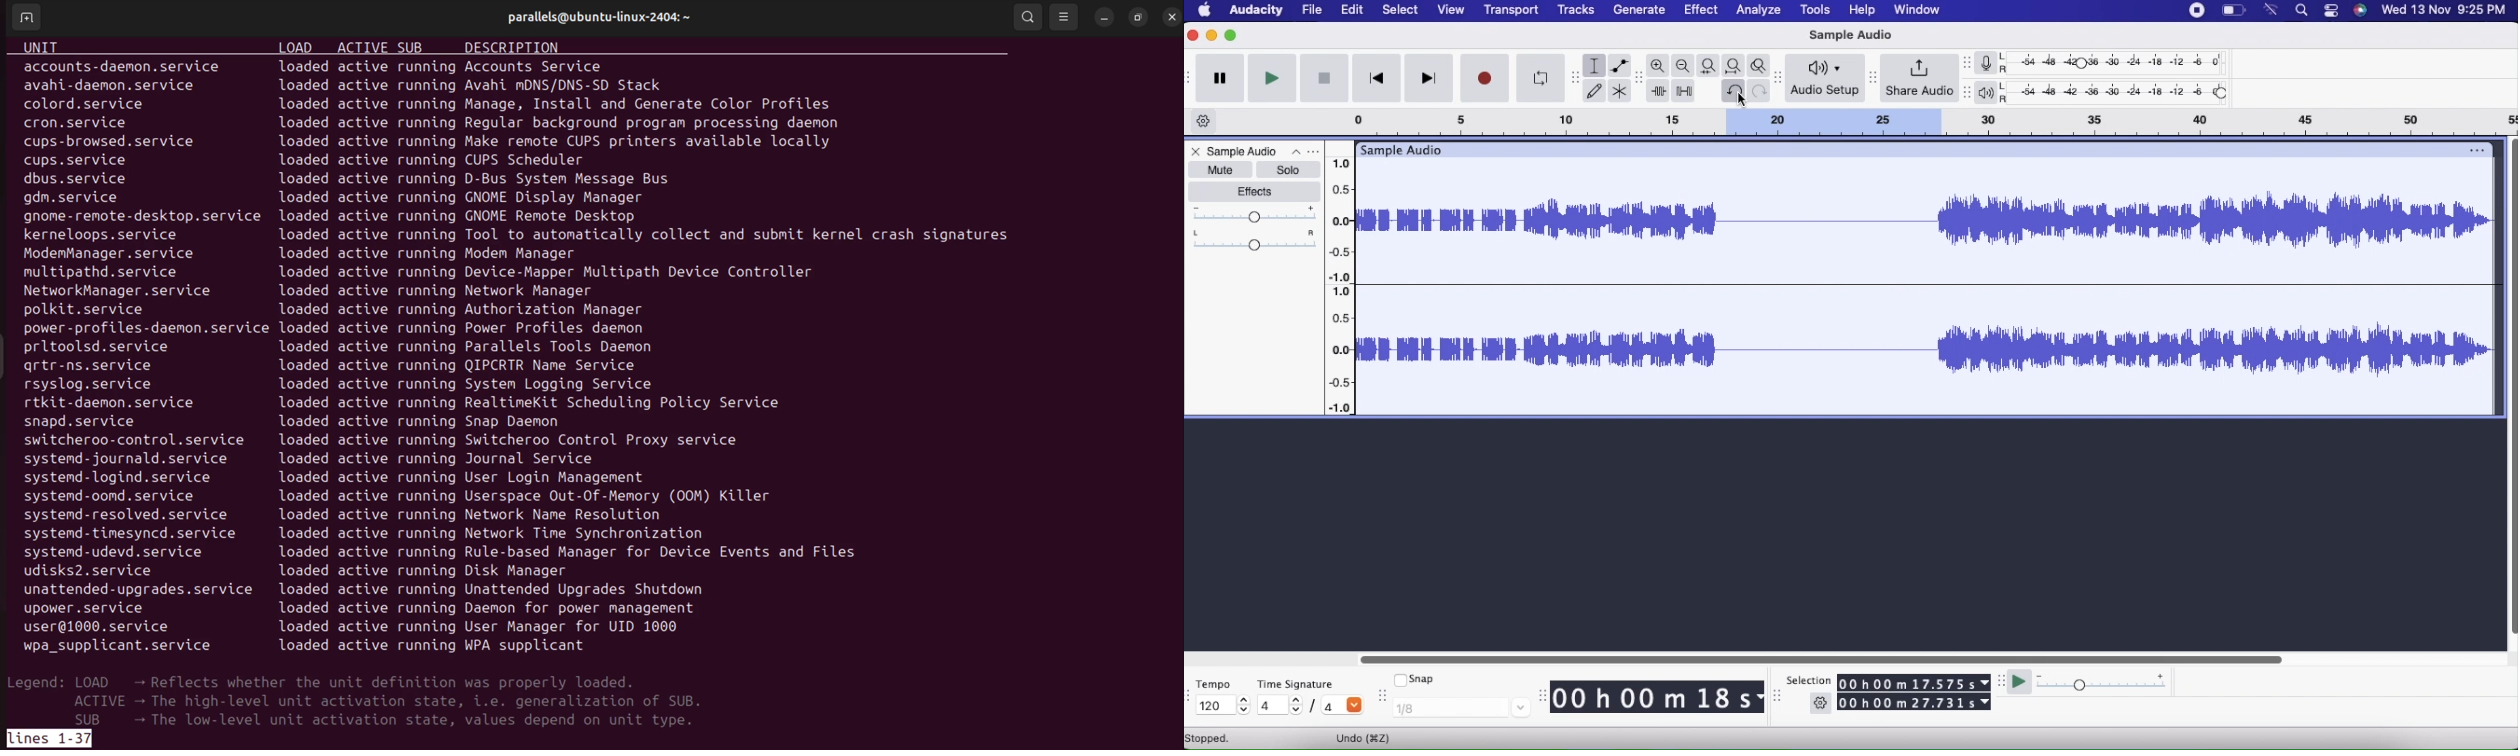 The height and width of the screenshot is (756, 2520). I want to click on more options, so click(1316, 151).